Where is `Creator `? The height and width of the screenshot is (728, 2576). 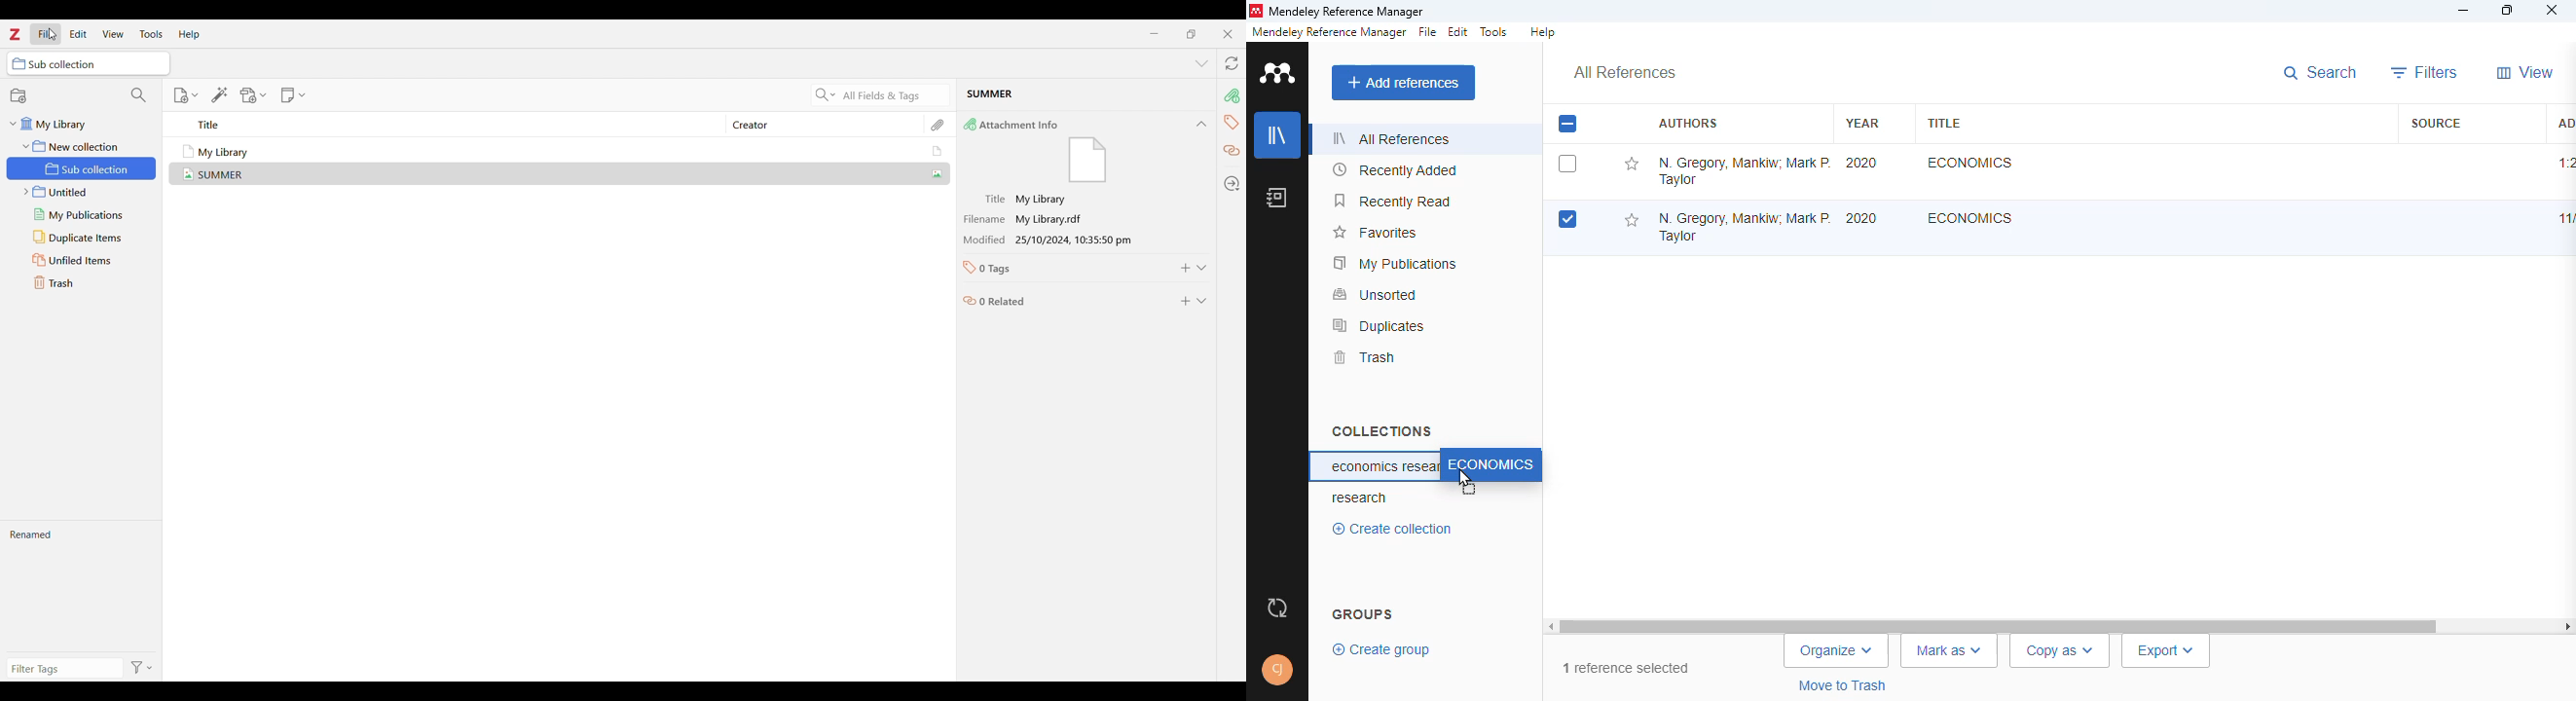
Creator  is located at coordinates (818, 125).